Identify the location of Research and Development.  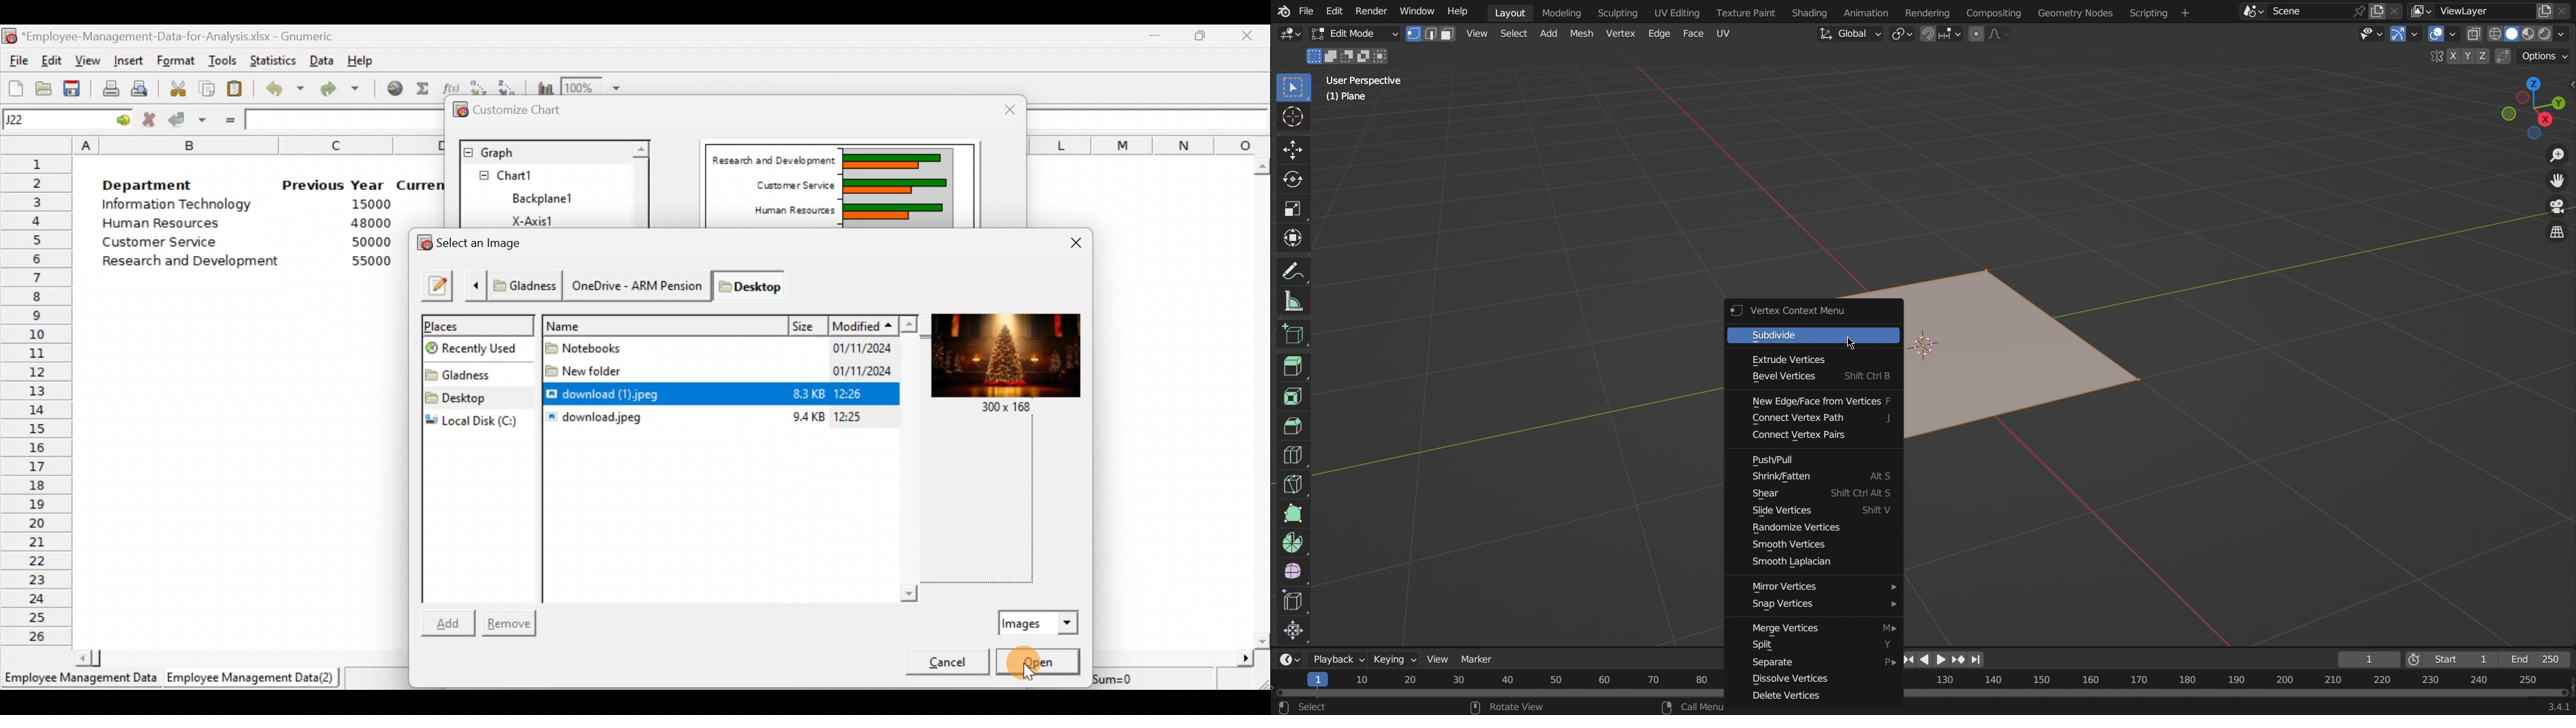
(771, 157).